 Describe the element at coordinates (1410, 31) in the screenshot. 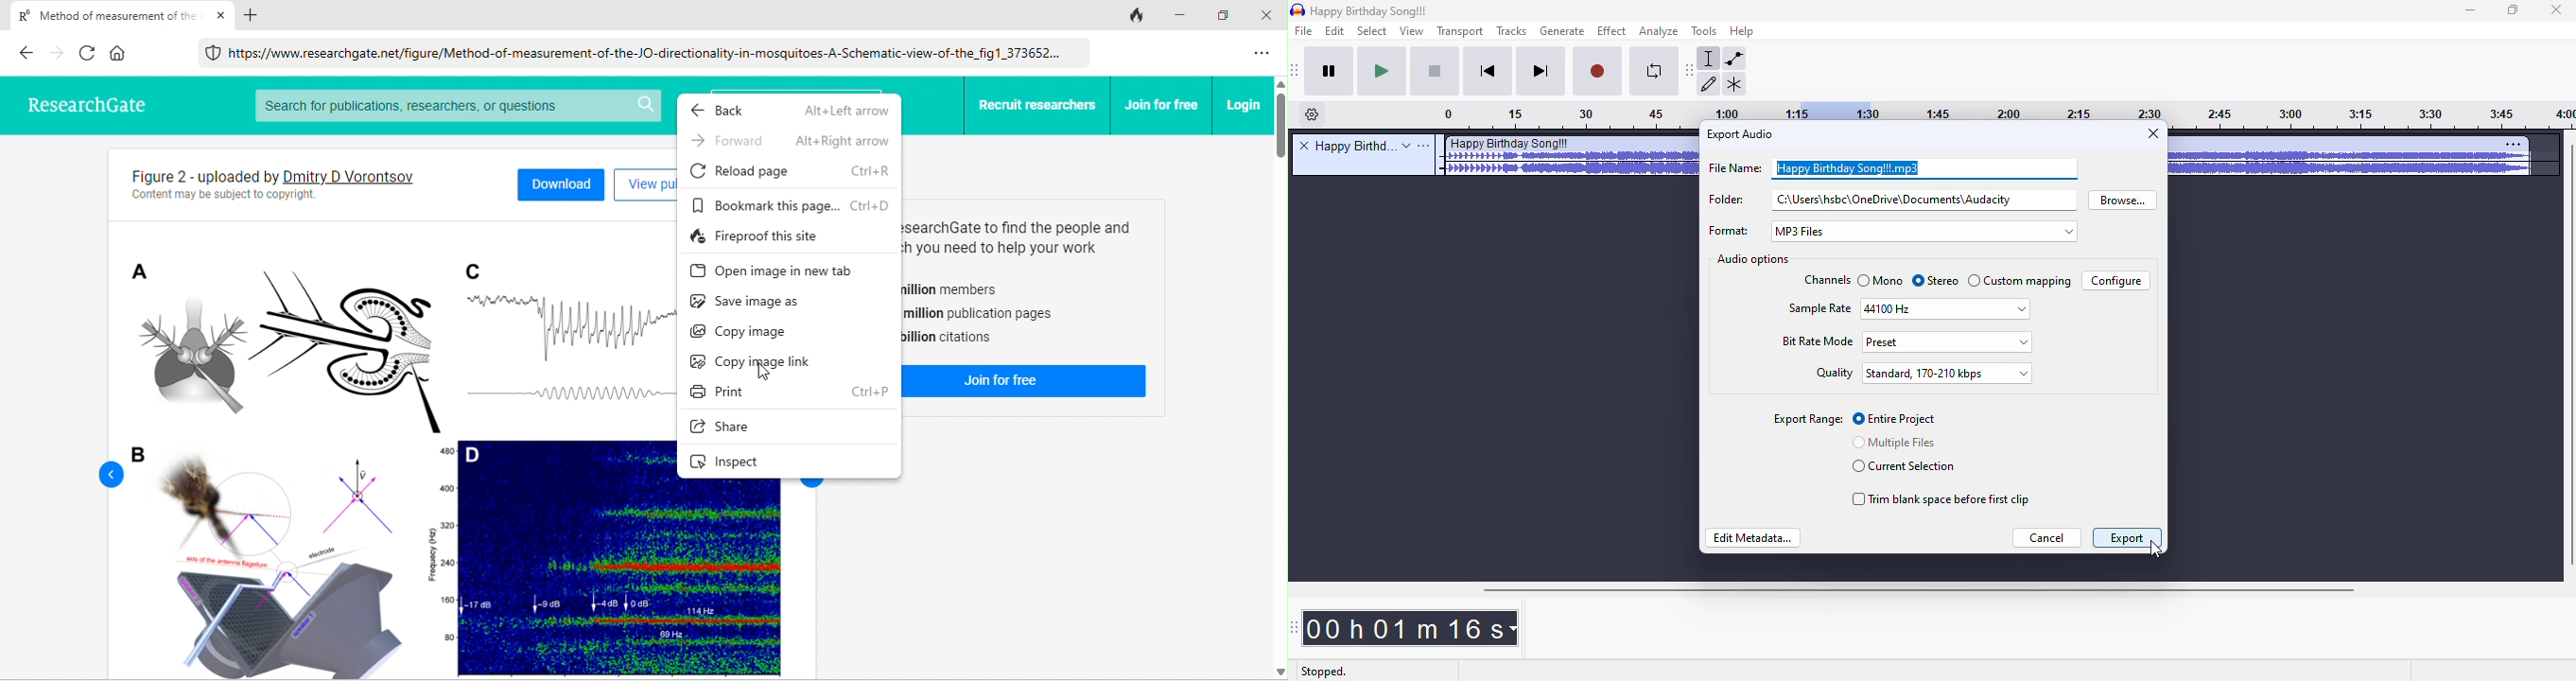

I see `view` at that location.